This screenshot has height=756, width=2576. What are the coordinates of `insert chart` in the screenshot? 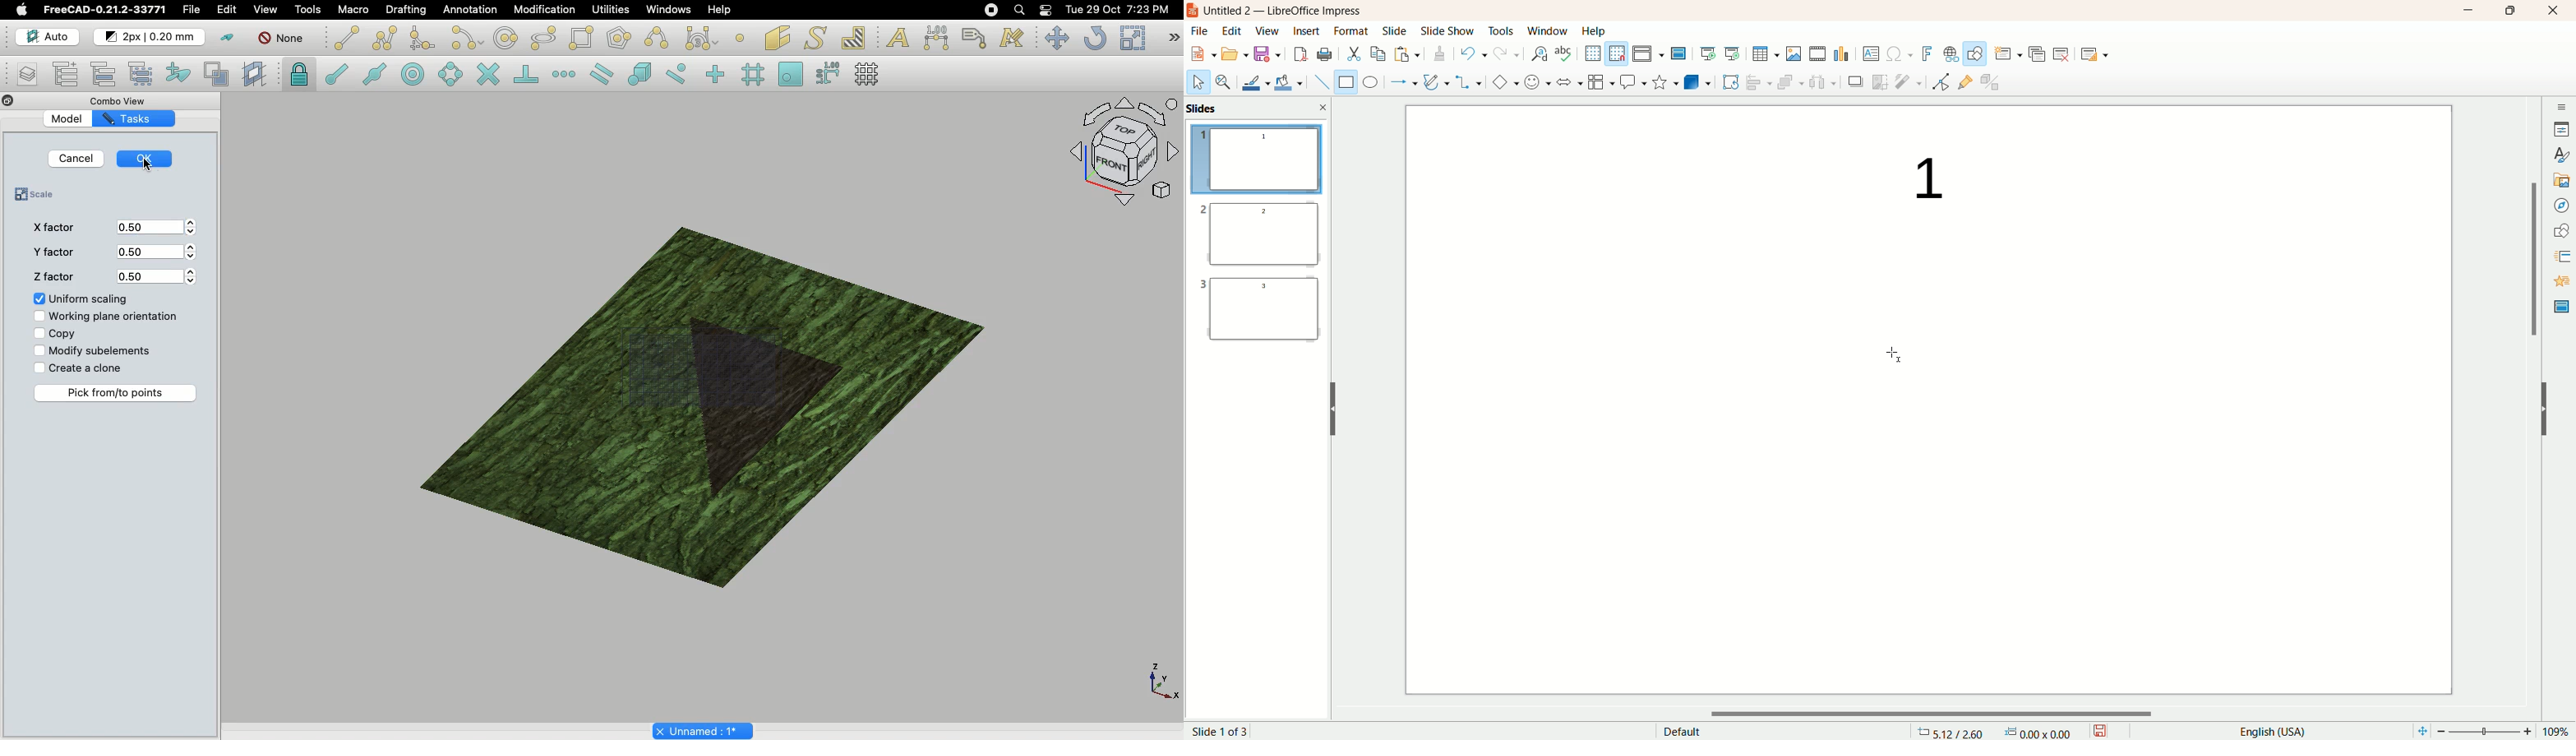 It's located at (1843, 54).